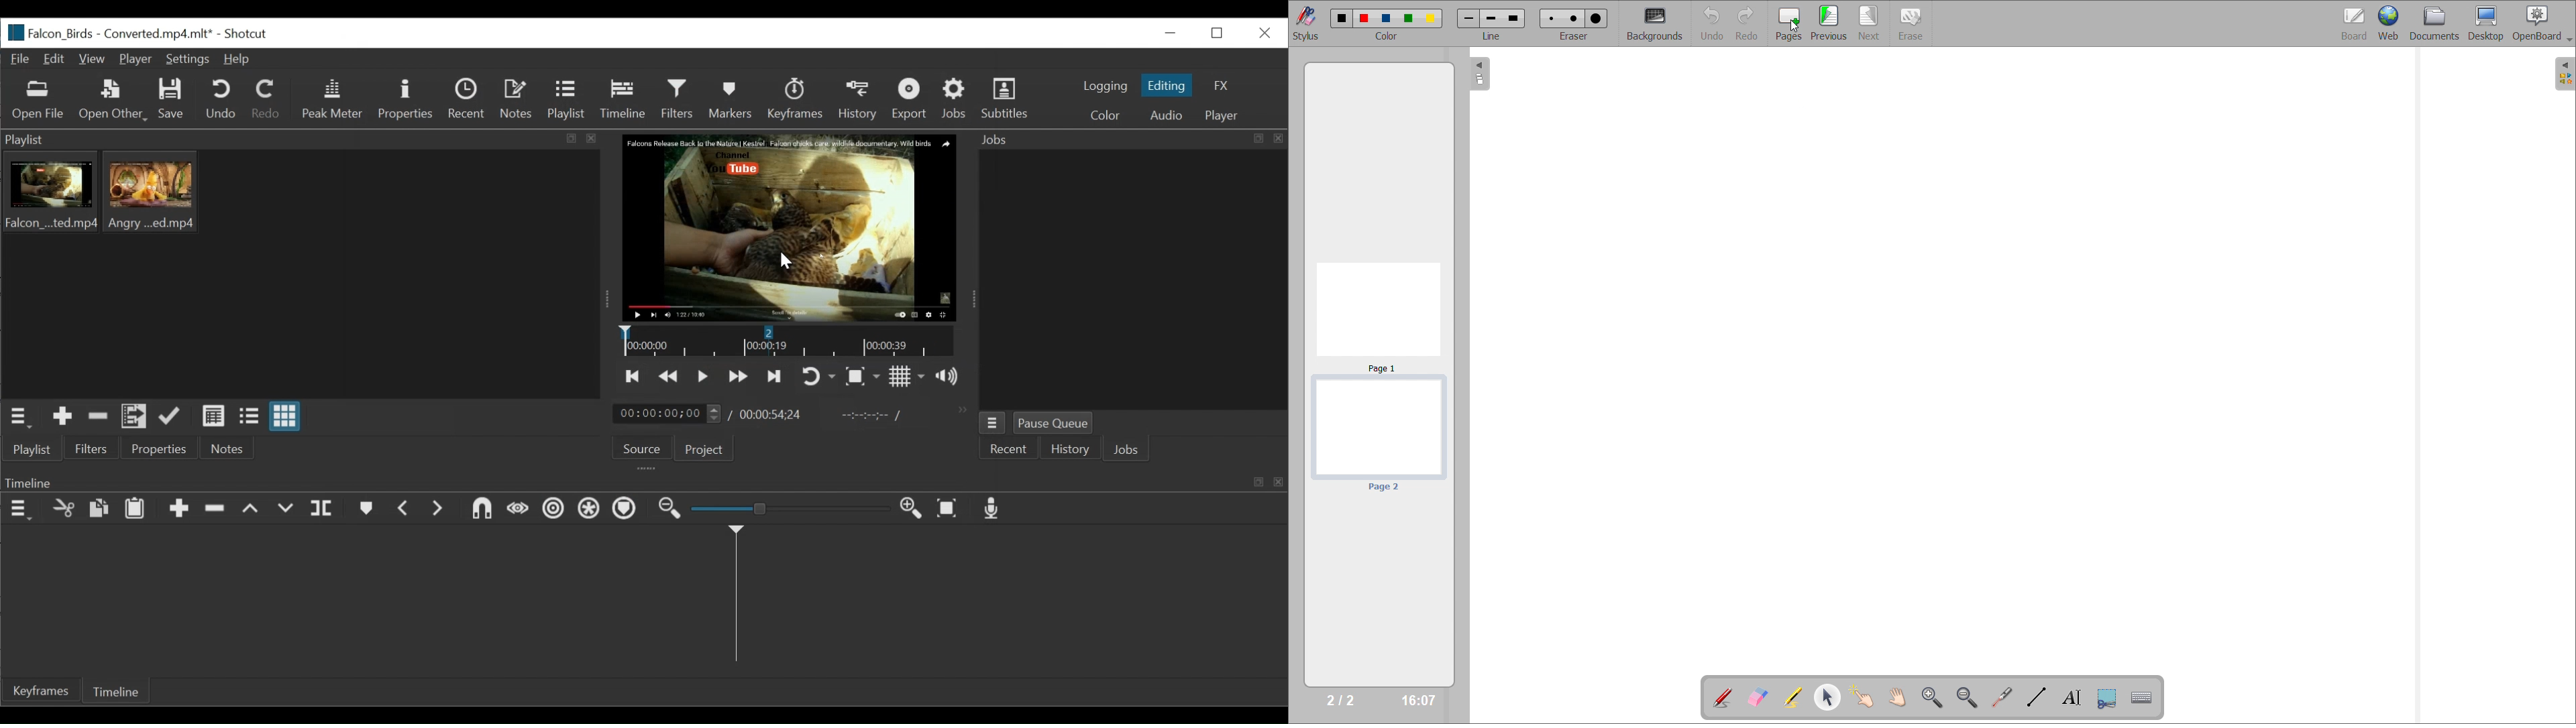 The width and height of the screenshot is (2576, 728). What do you see at coordinates (63, 509) in the screenshot?
I see `Cut` at bounding box center [63, 509].